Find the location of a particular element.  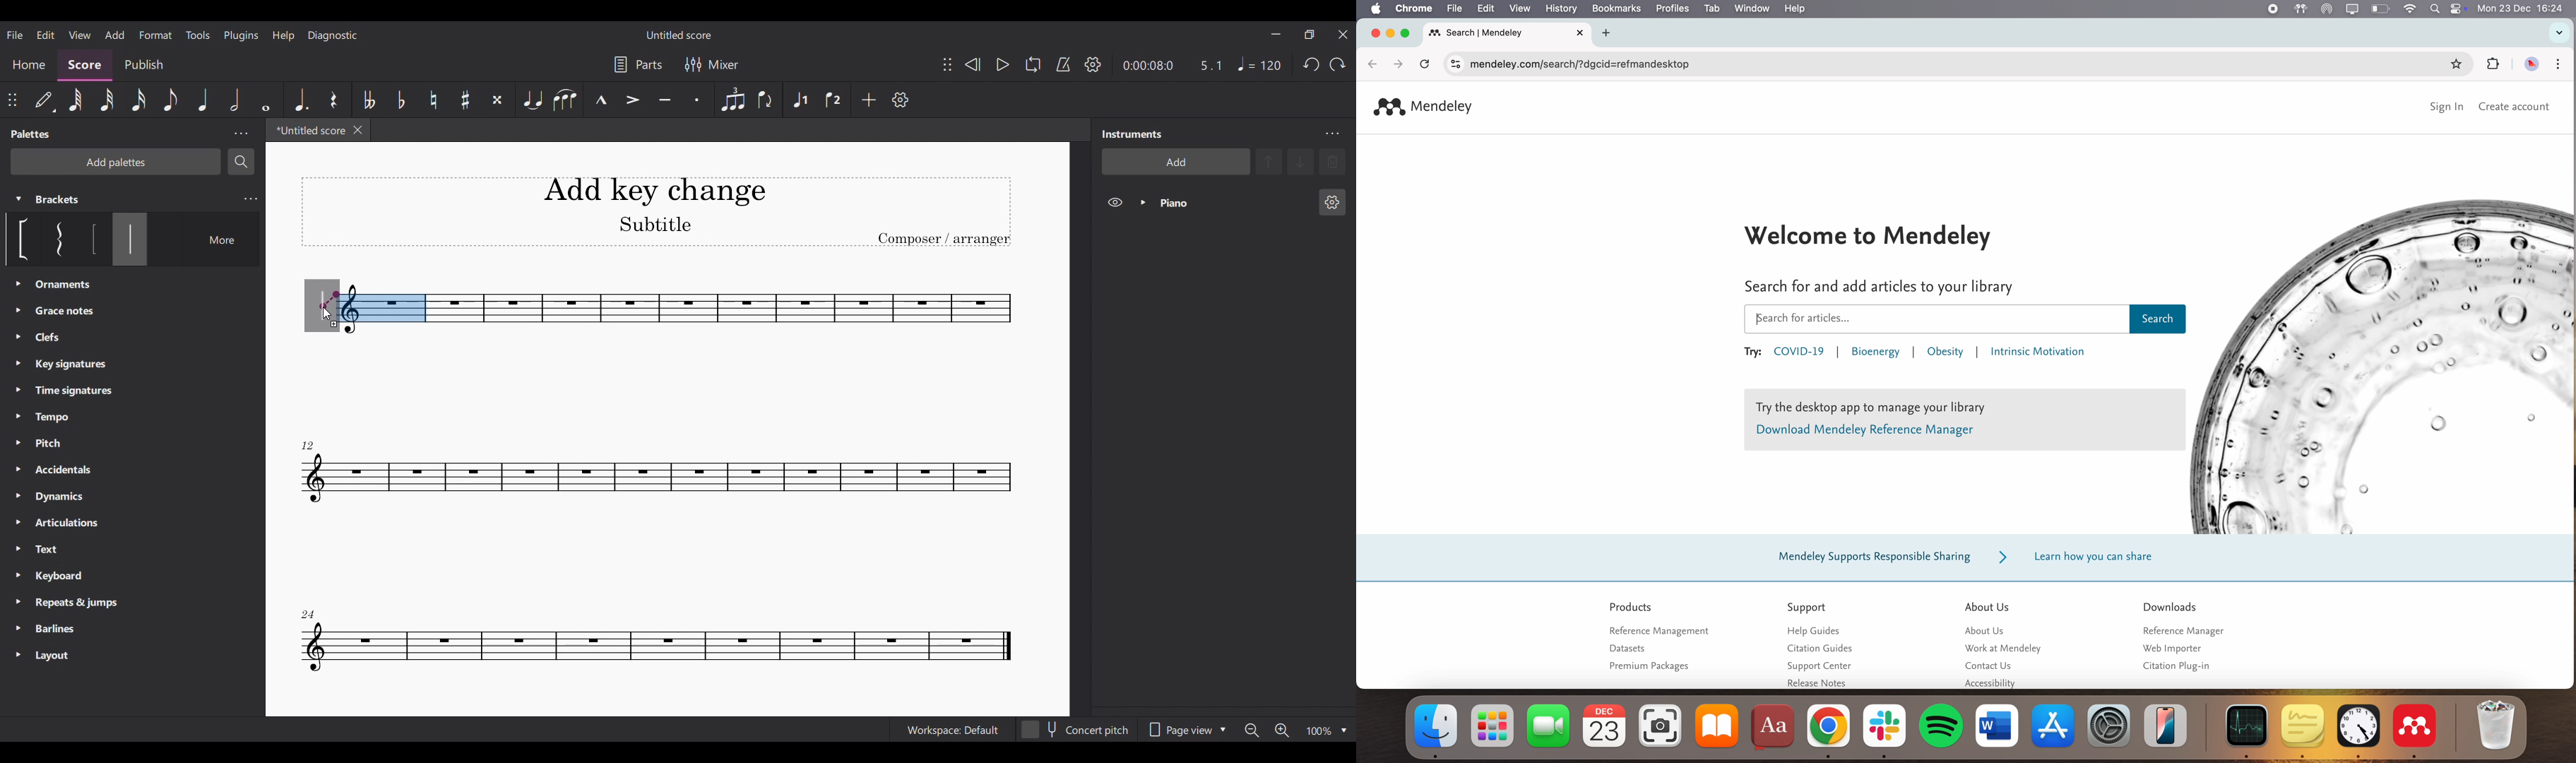

View menu is located at coordinates (81, 35).